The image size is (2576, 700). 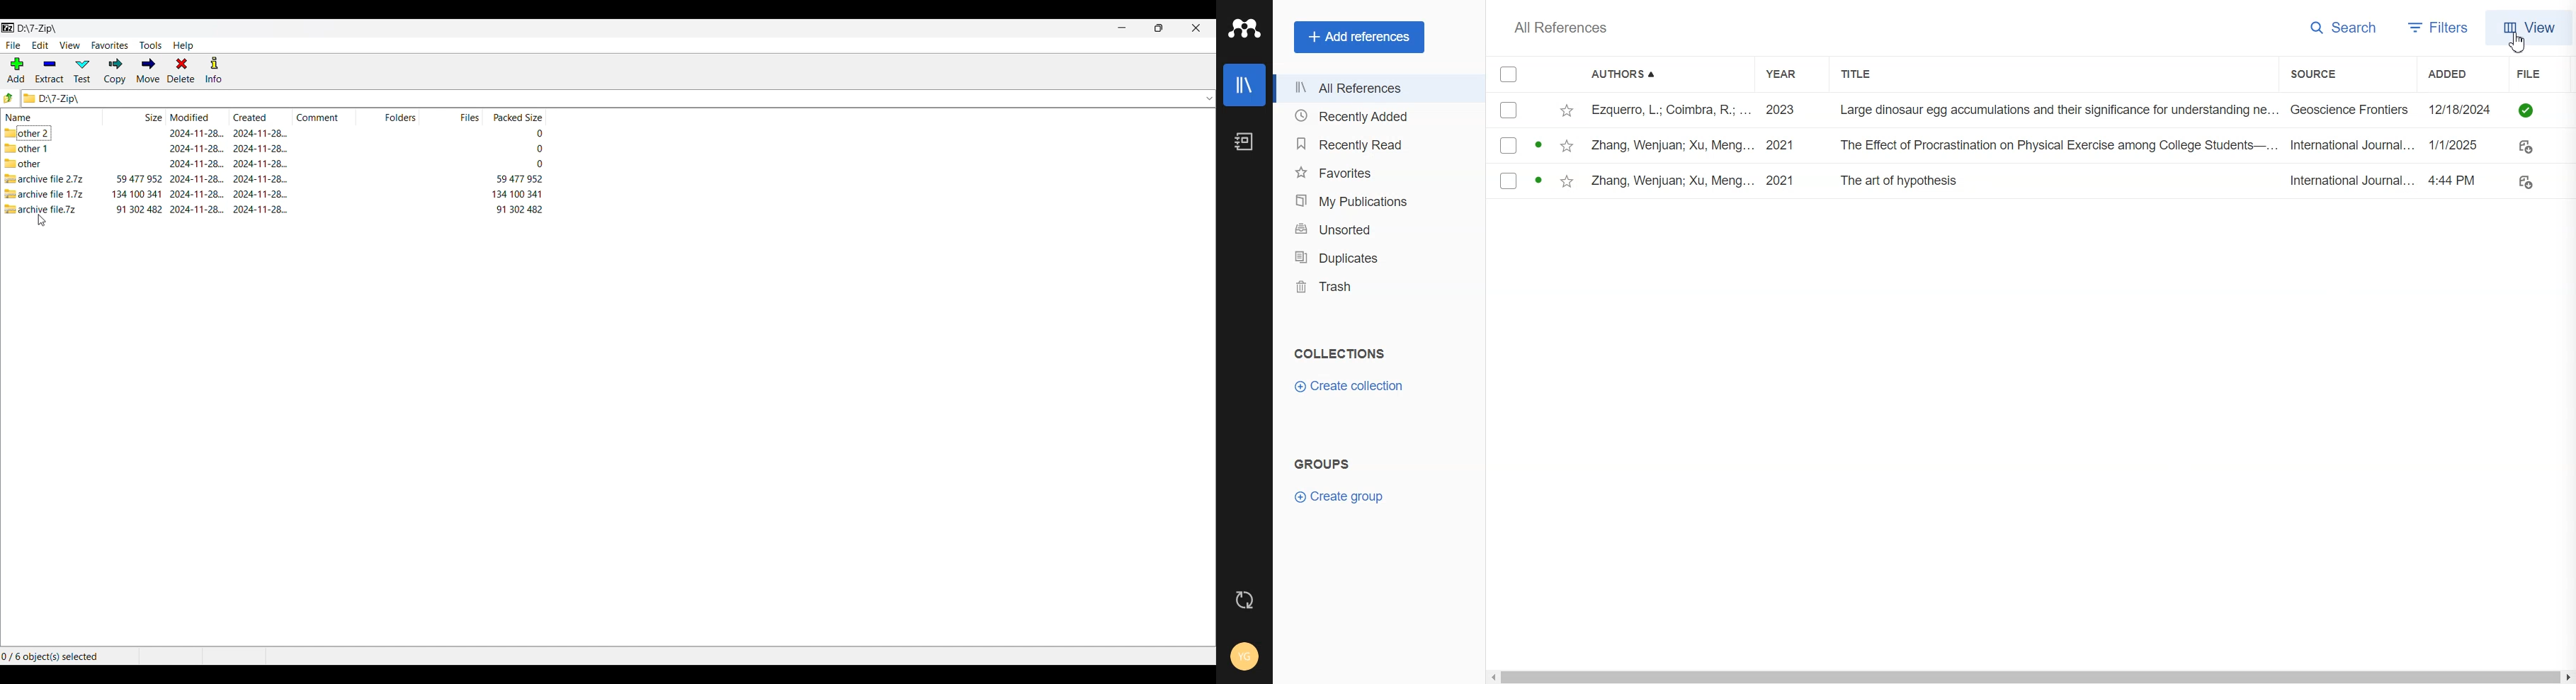 I want to click on Edit menu, so click(x=41, y=45).